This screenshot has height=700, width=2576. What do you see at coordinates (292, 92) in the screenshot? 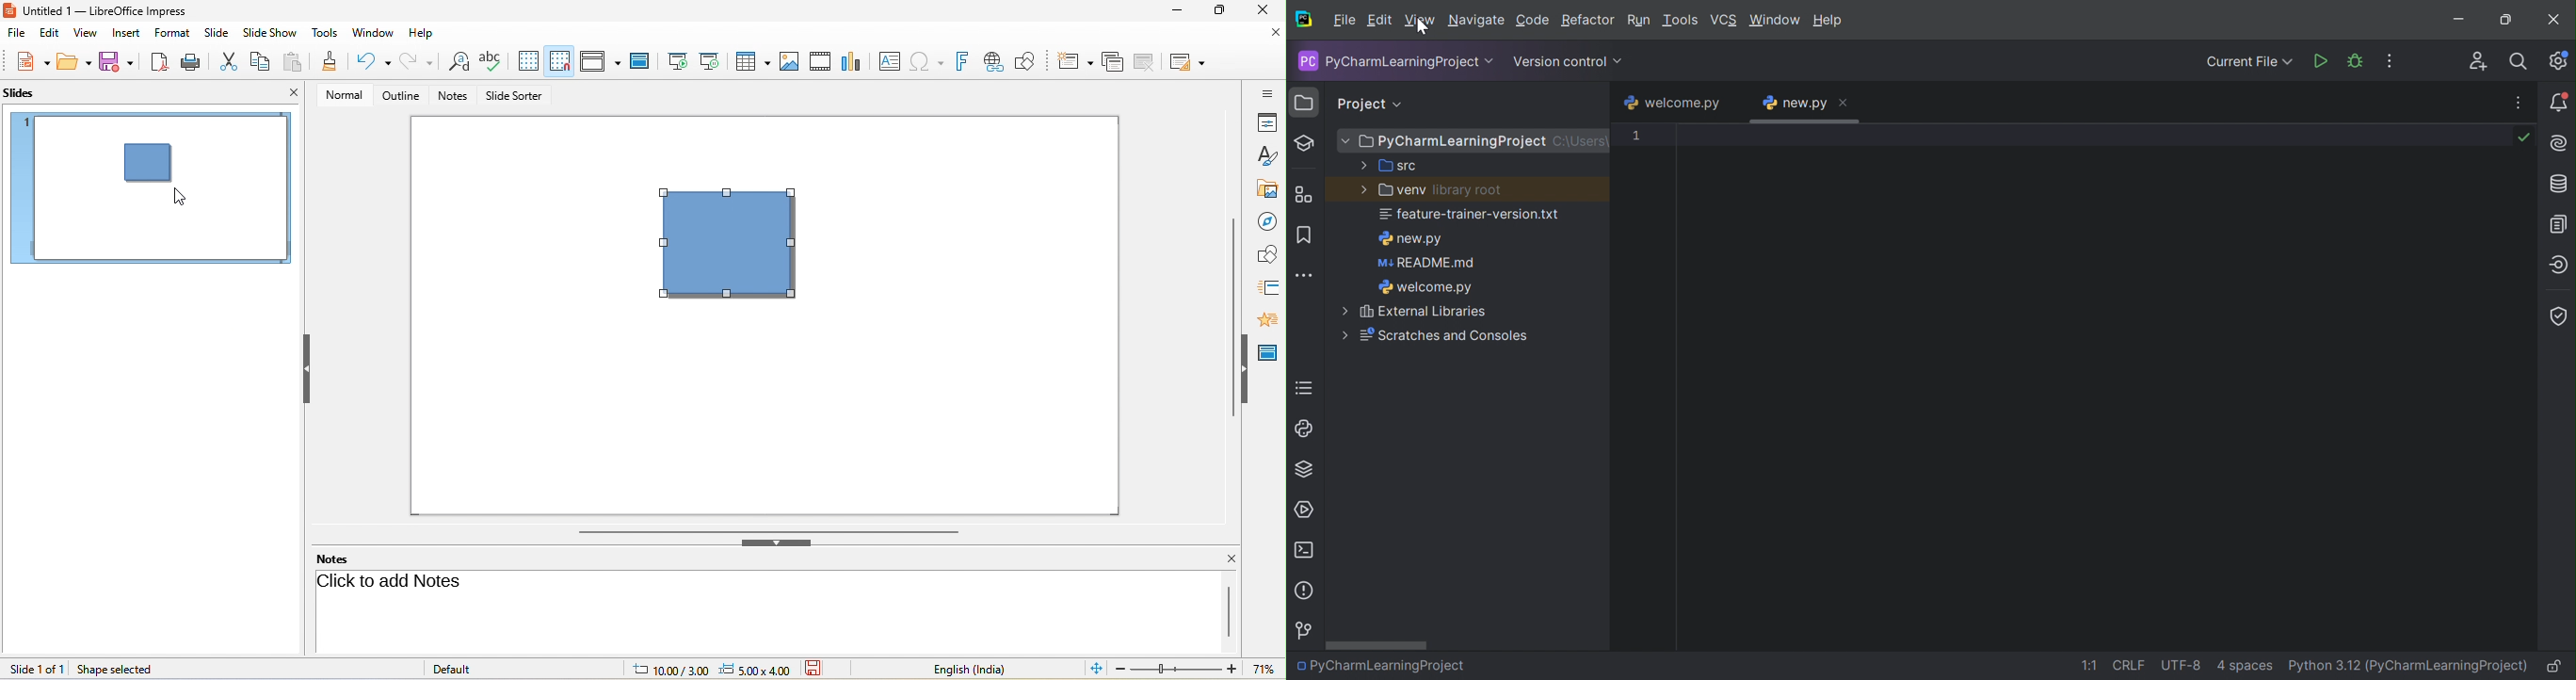
I see `close` at bounding box center [292, 92].